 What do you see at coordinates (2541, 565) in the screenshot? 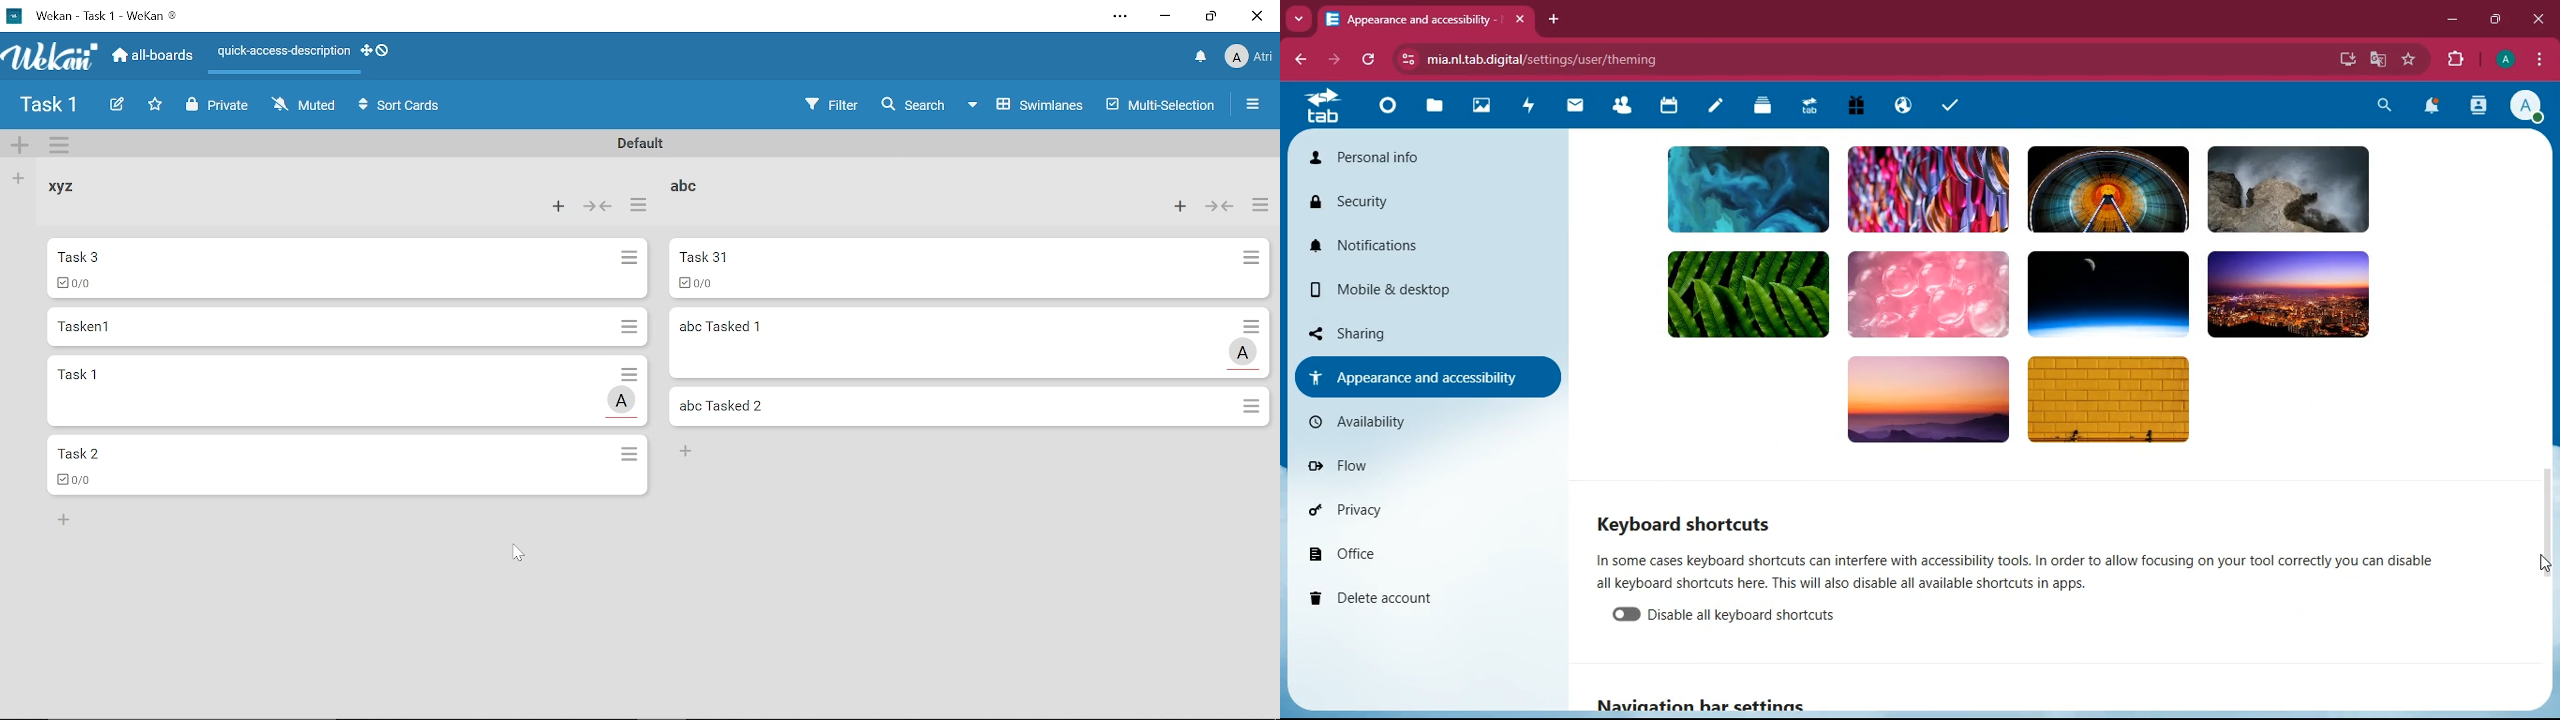
I see `cursor` at bounding box center [2541, 565].